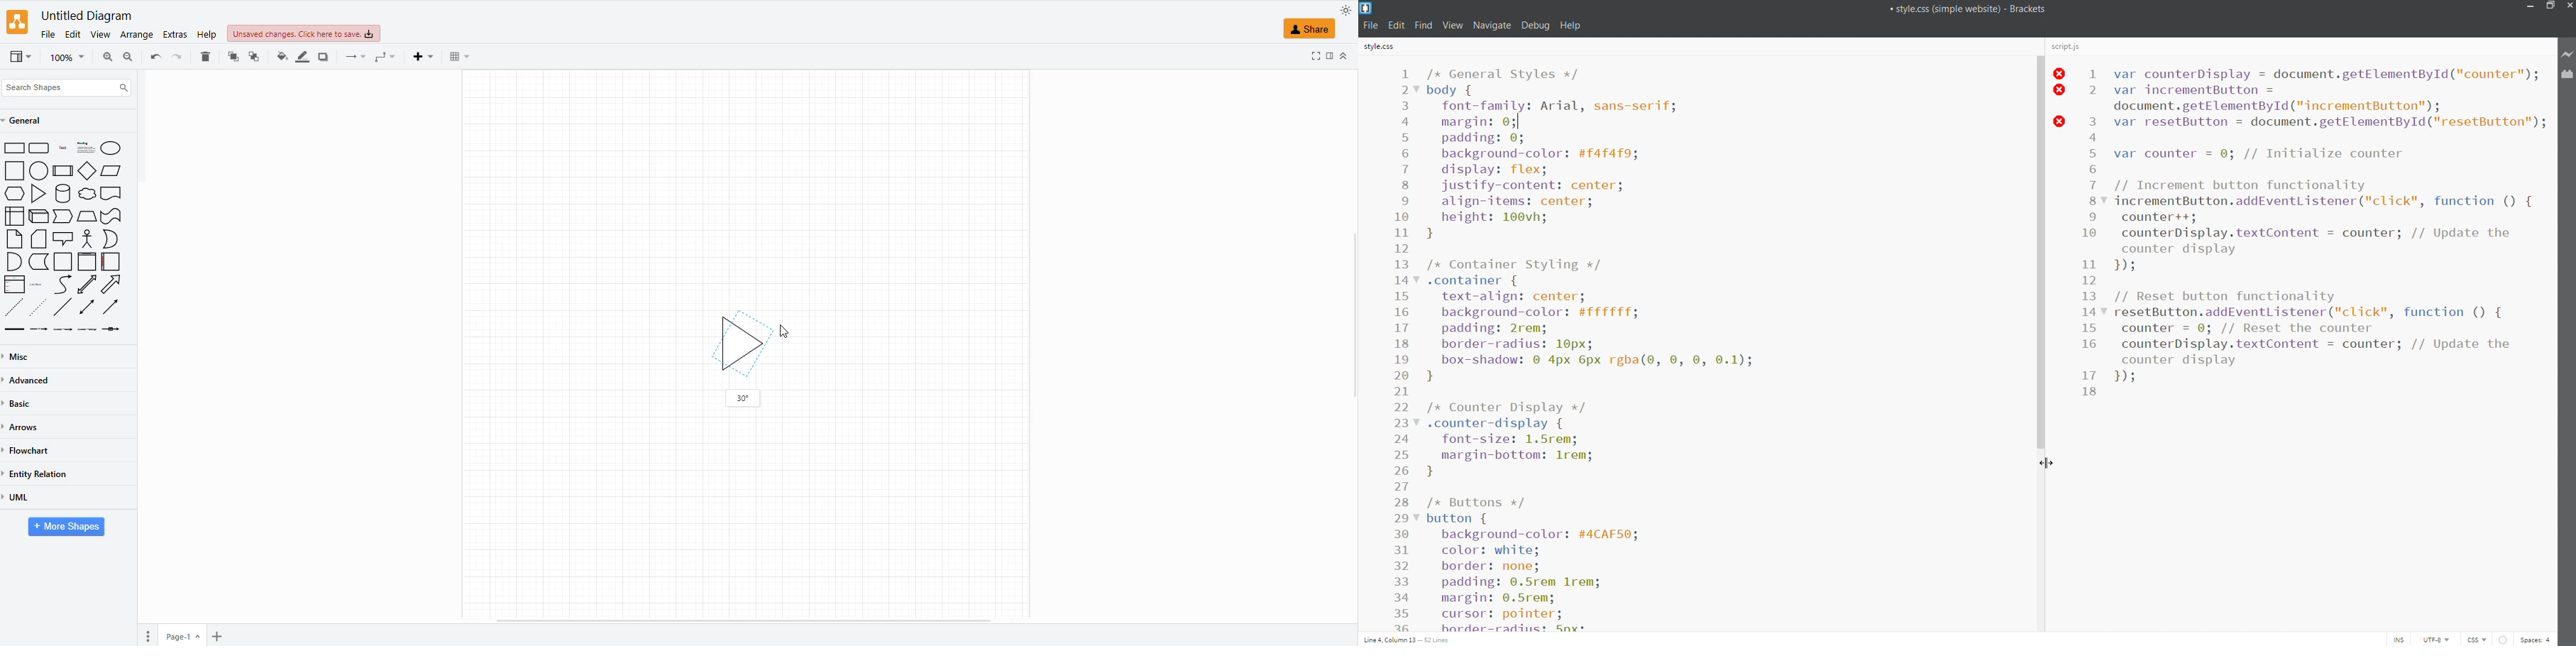  I want to click on cursor position, so click(1411, 640).